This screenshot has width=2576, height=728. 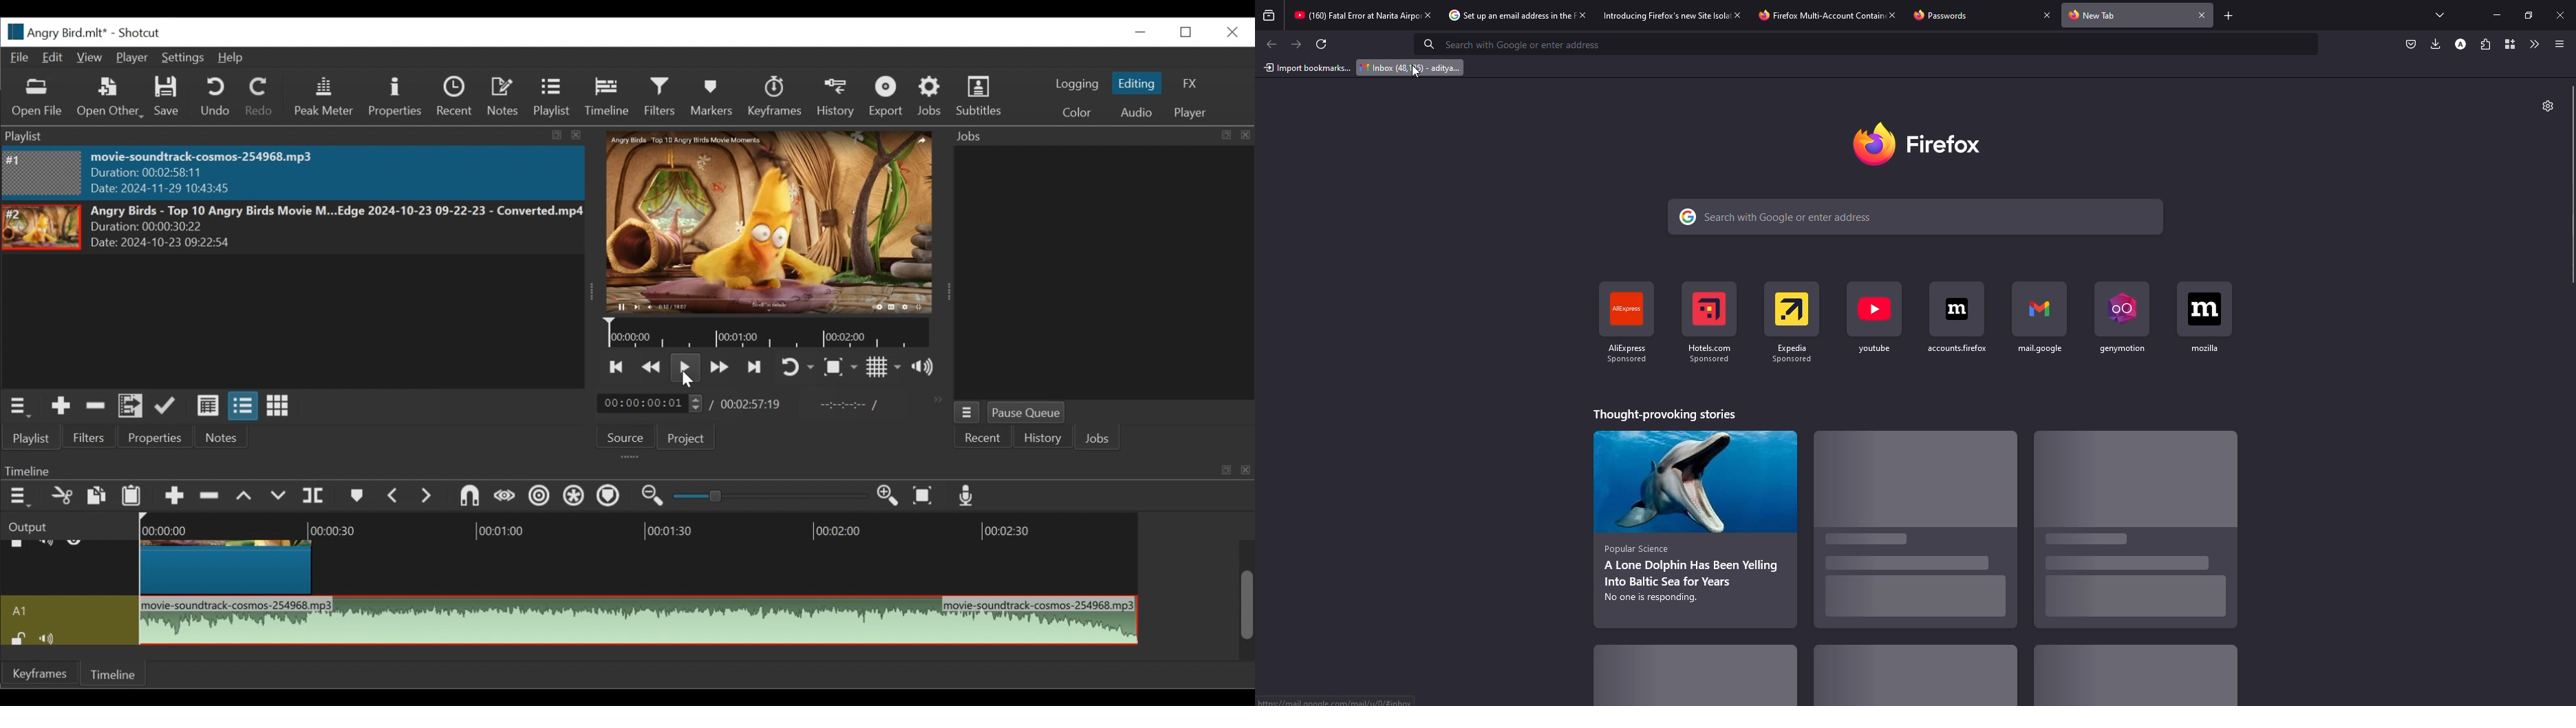 What do you see at coordinates (70, 611) in the screenshot?
I see `Audio track ` at bounding box center [70, 611].